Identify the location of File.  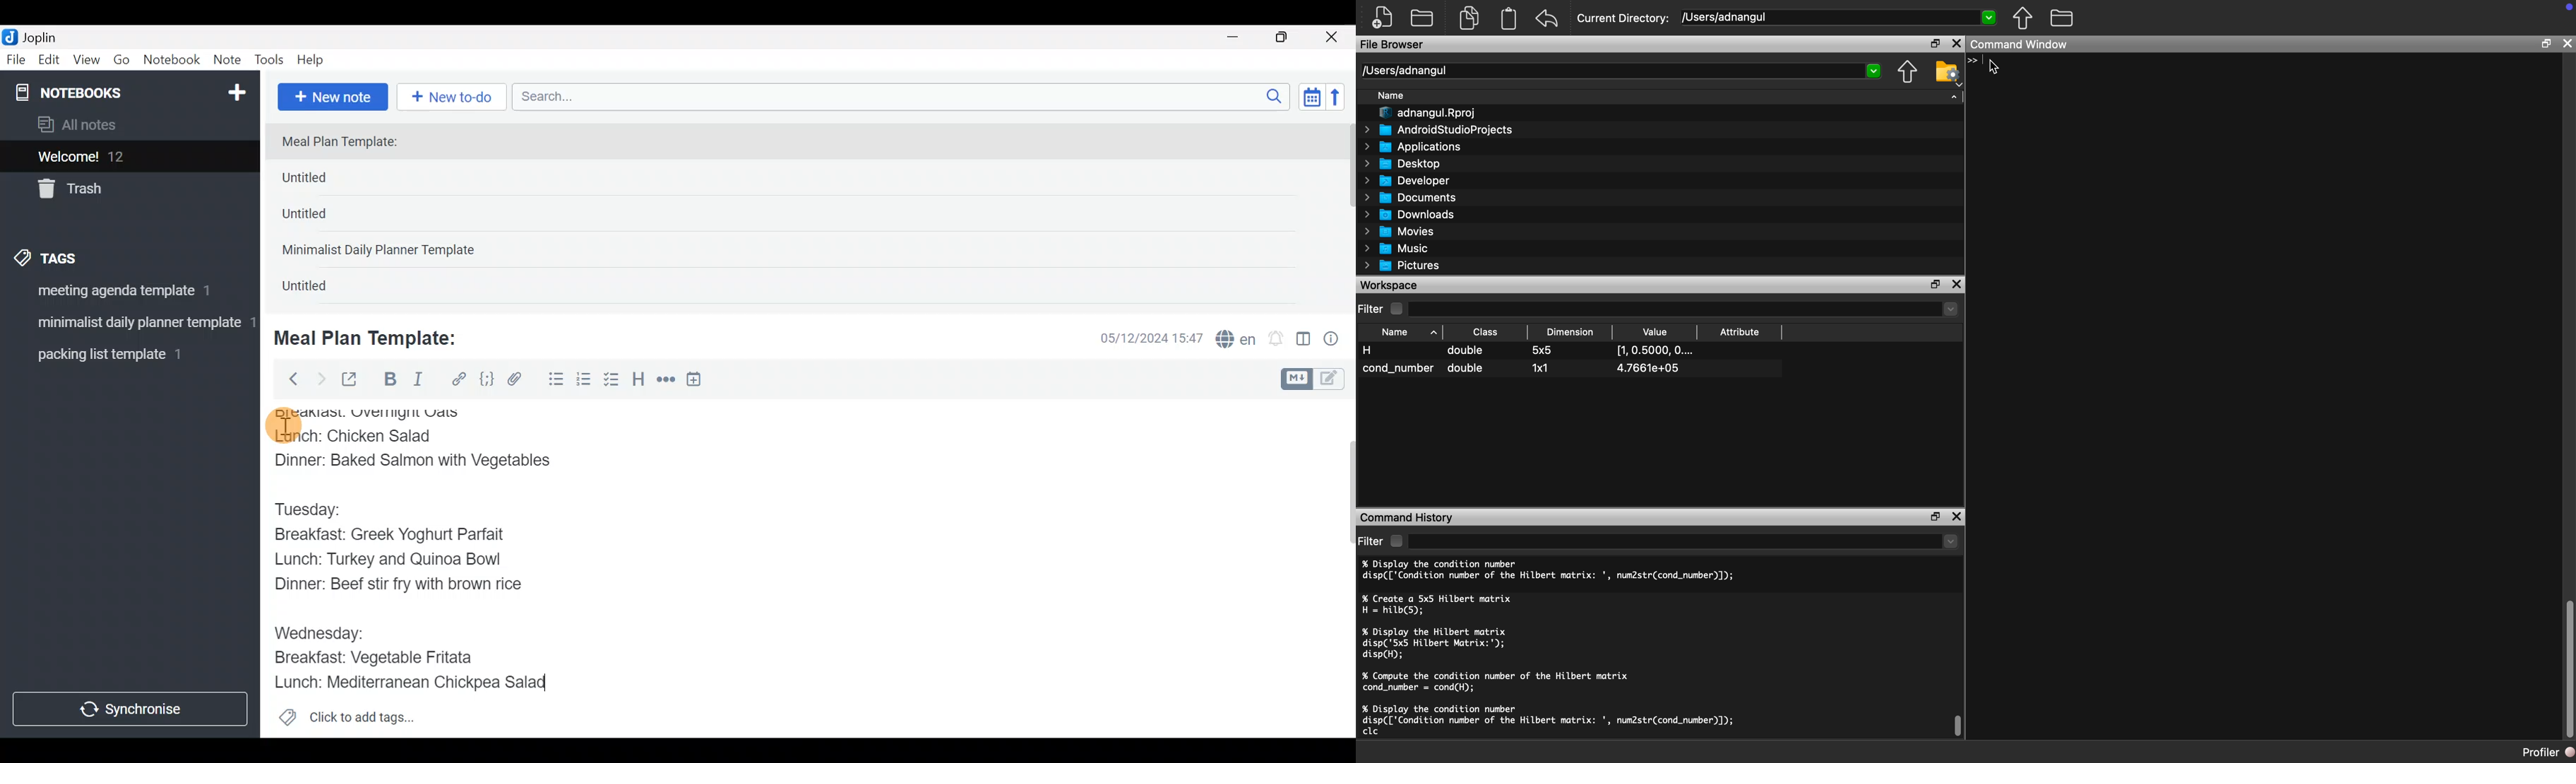
(17, 60).